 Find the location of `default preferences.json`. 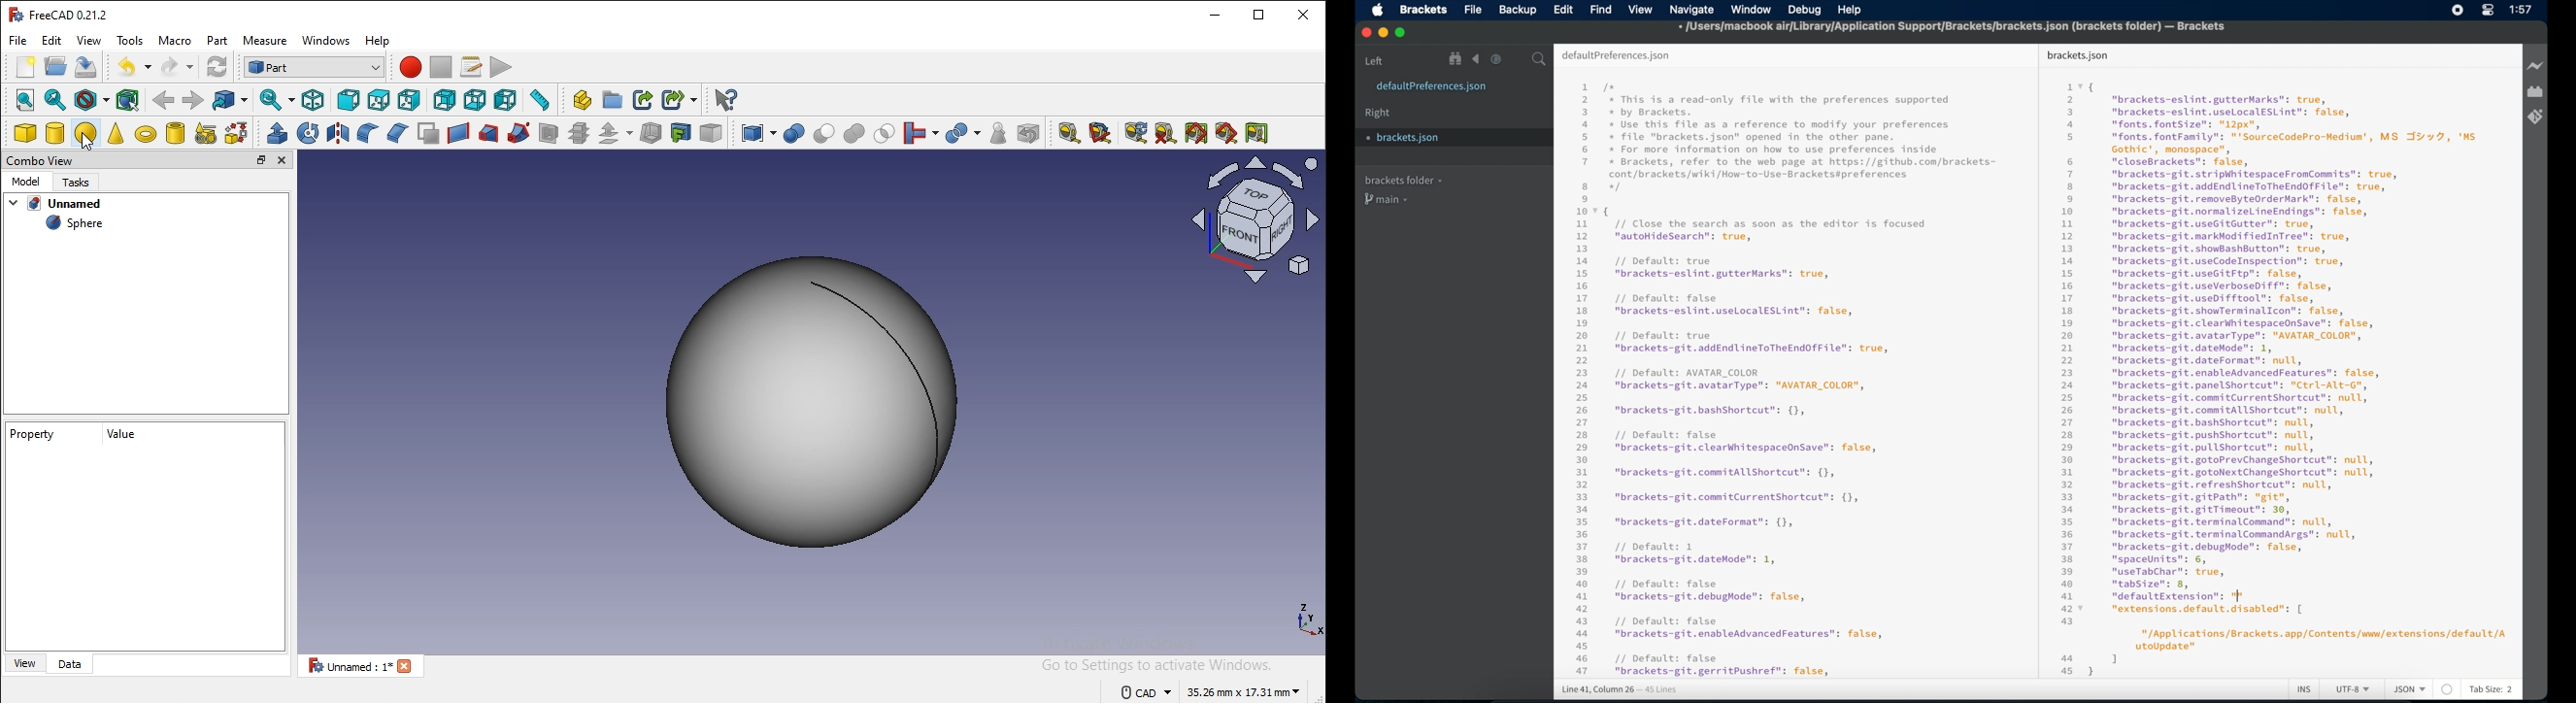

default preferences.json is located at coordinates (1616, 56).